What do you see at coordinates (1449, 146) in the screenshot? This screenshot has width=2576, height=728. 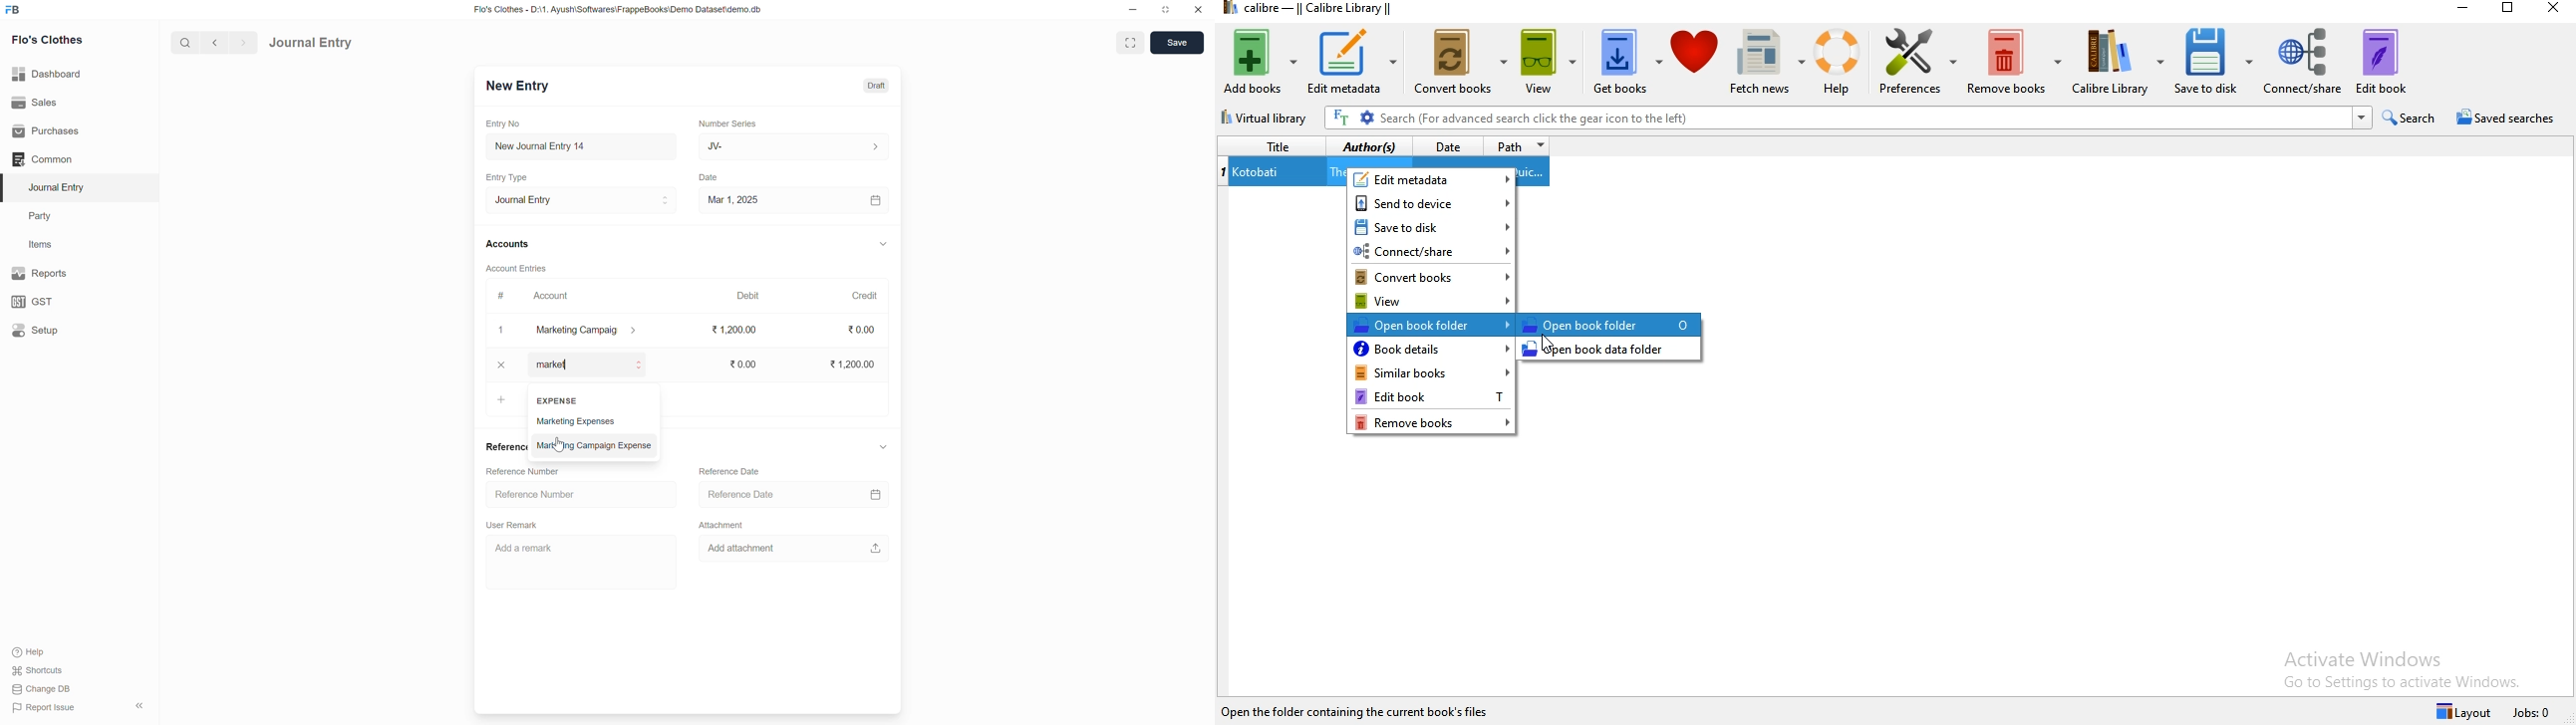 I see `date` at bounding box center [1449, 146].